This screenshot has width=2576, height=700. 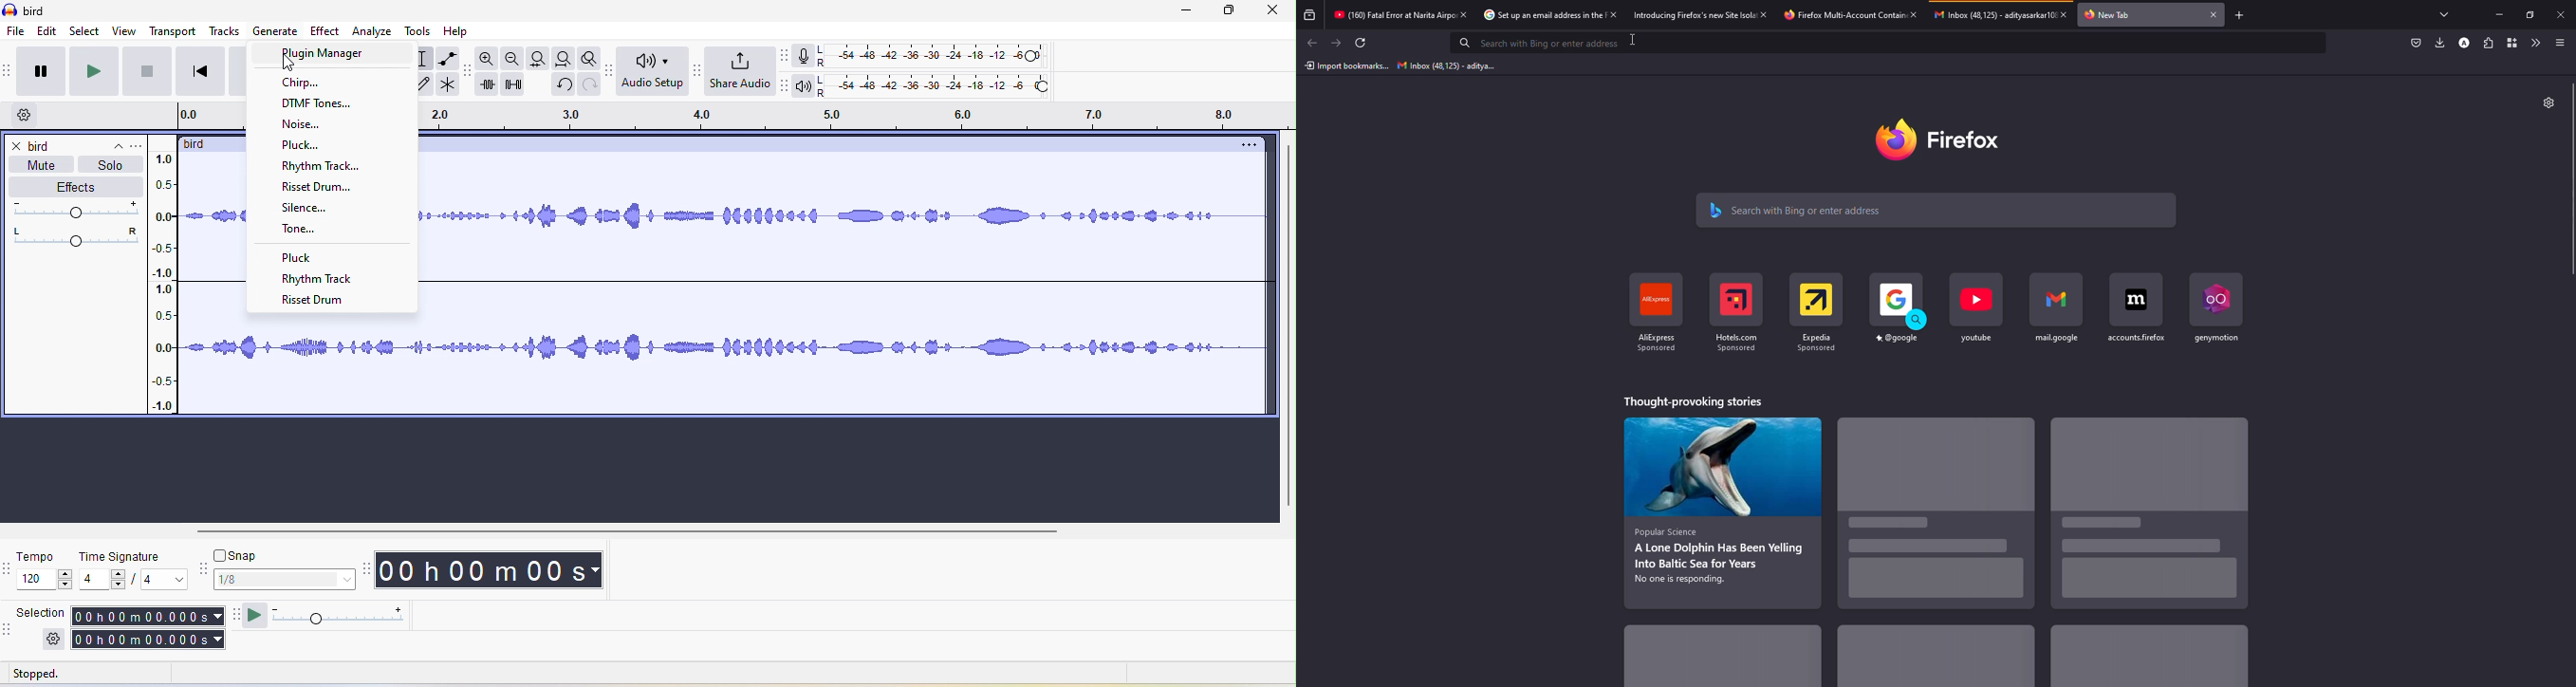 I want to click on effect, so click(x=328, y=33).